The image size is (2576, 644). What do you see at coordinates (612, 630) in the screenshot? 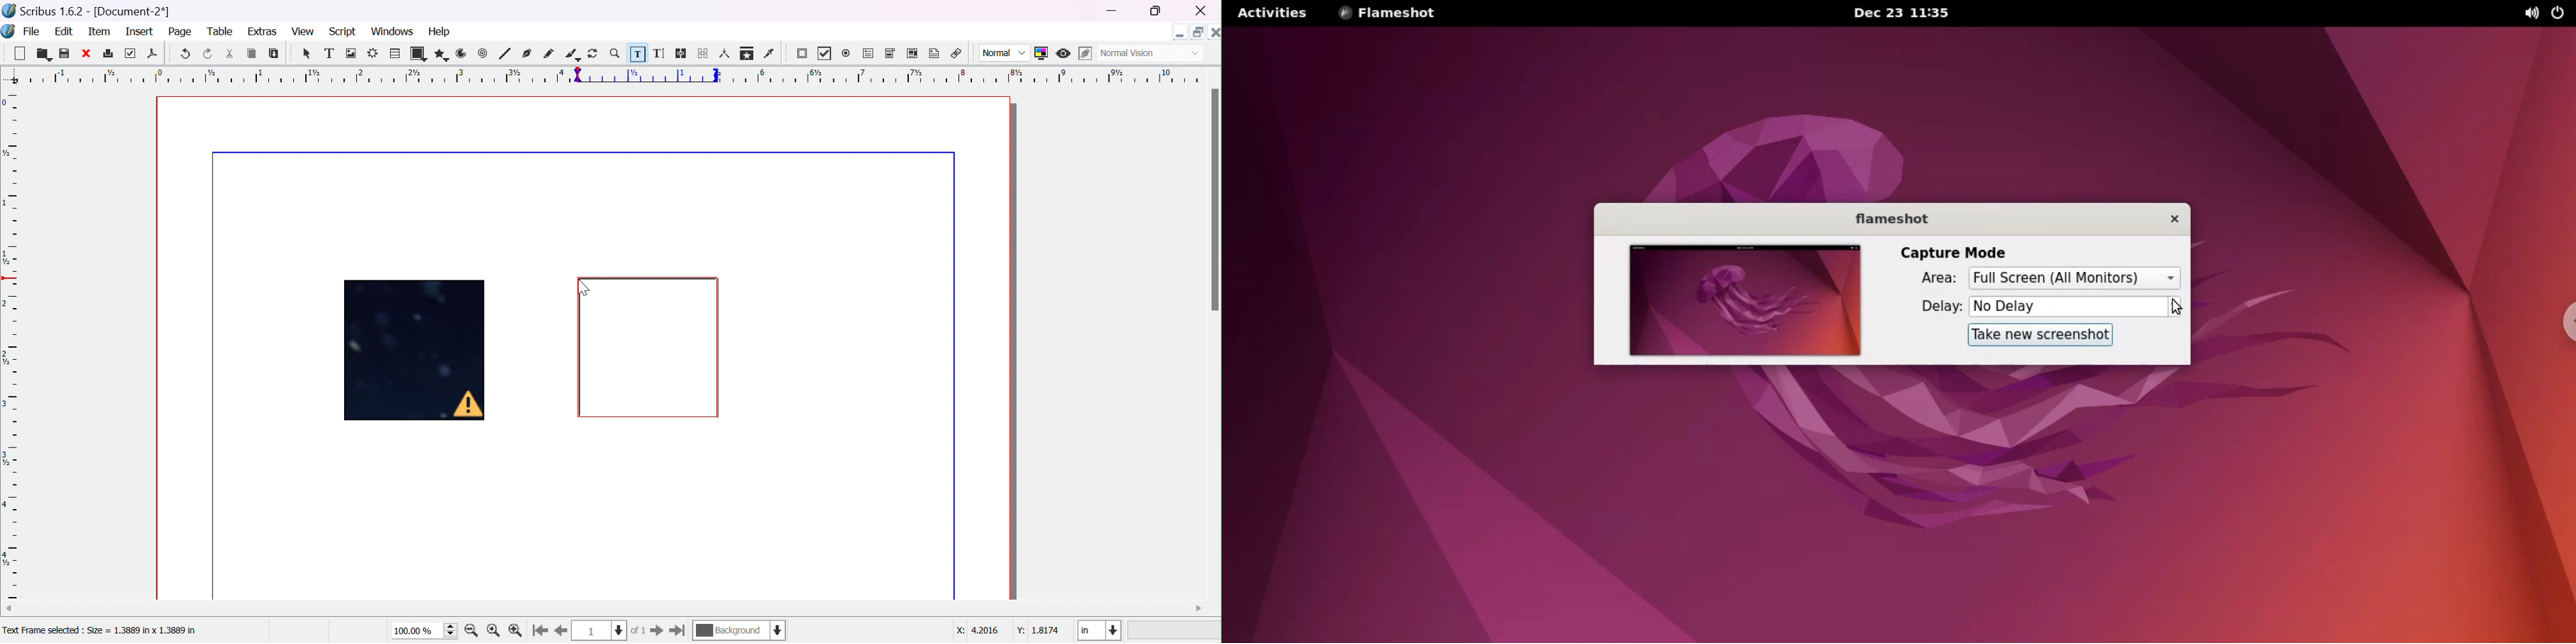
I see `current page` at bounding box center [612, 630].